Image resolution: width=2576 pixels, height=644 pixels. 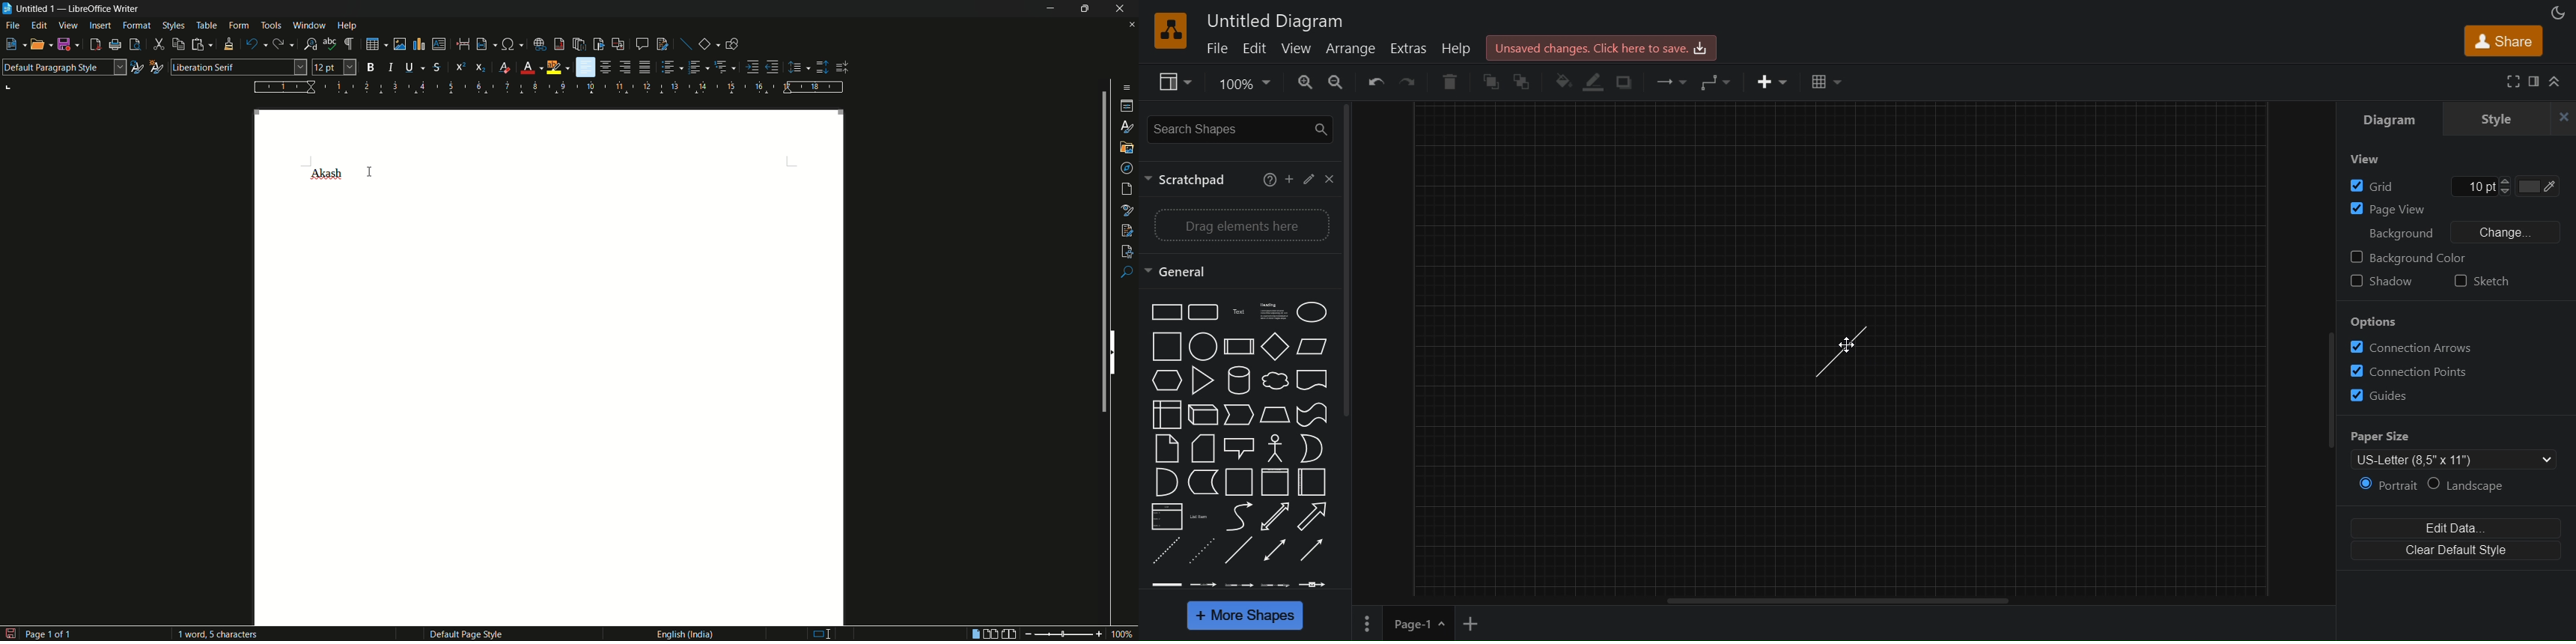 What do you see at coordinates (1121, 8) in the screenshot?
I see `close app` at bounding box center [1121, 8].